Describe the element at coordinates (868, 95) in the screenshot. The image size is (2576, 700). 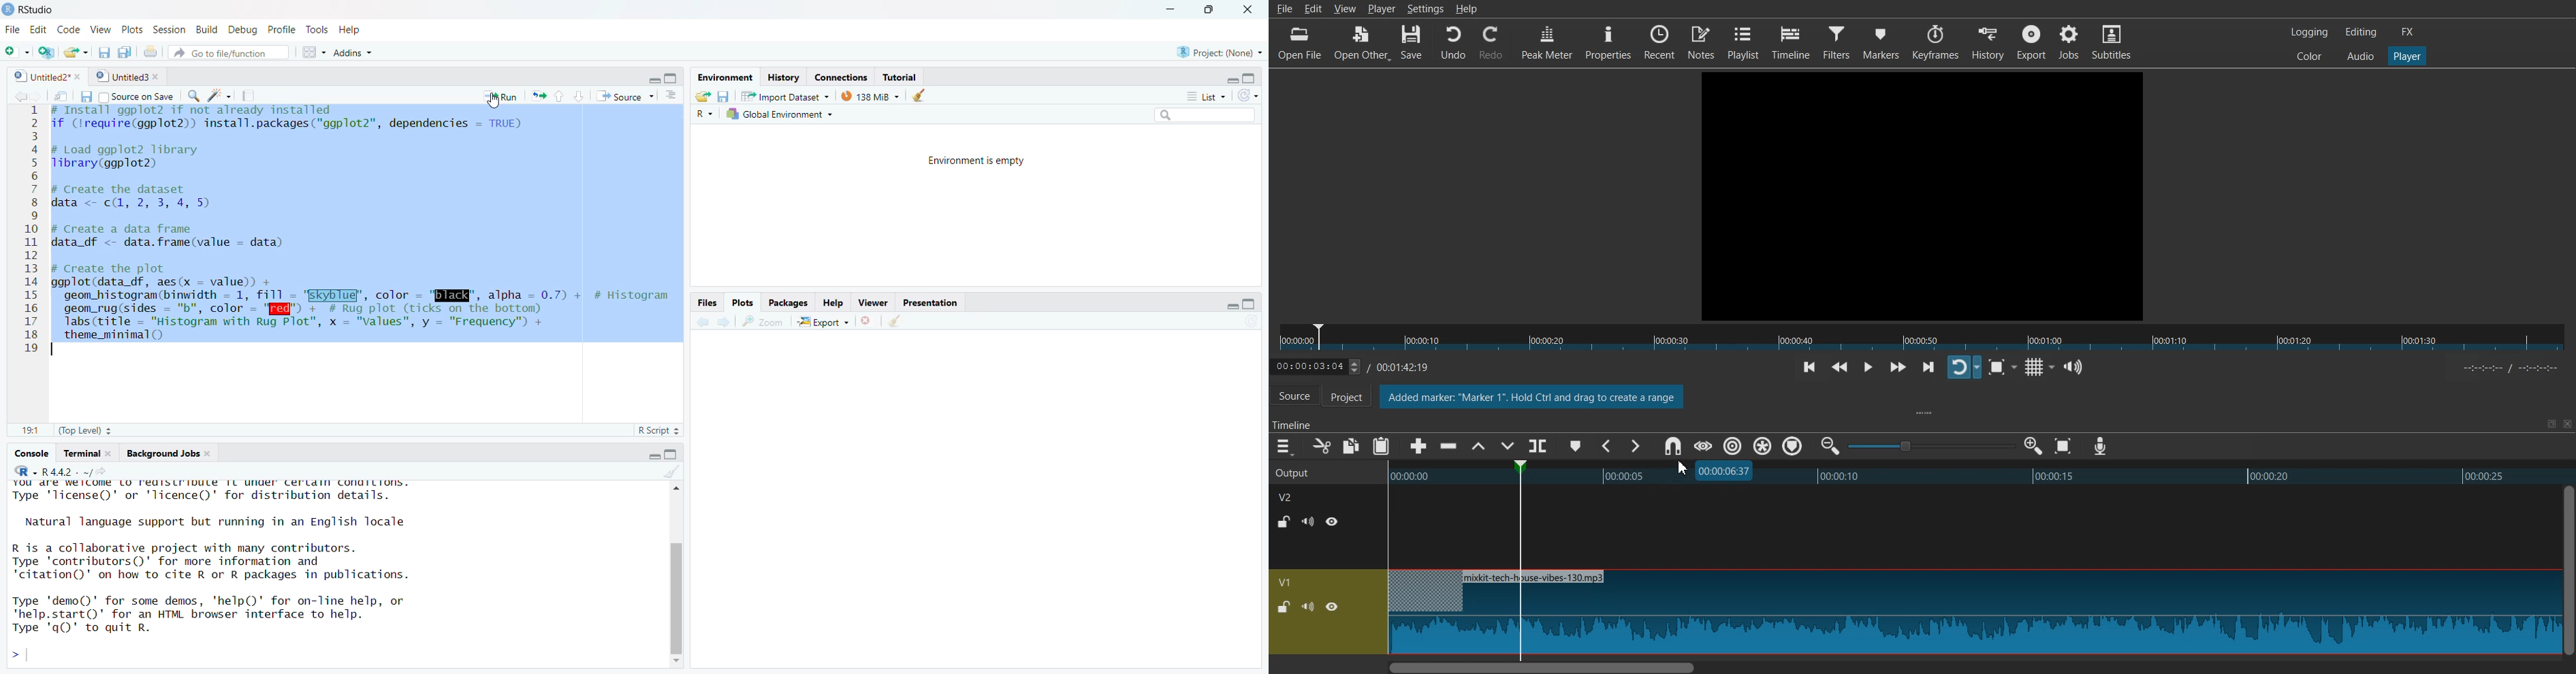
I see `138 MB` at that location.